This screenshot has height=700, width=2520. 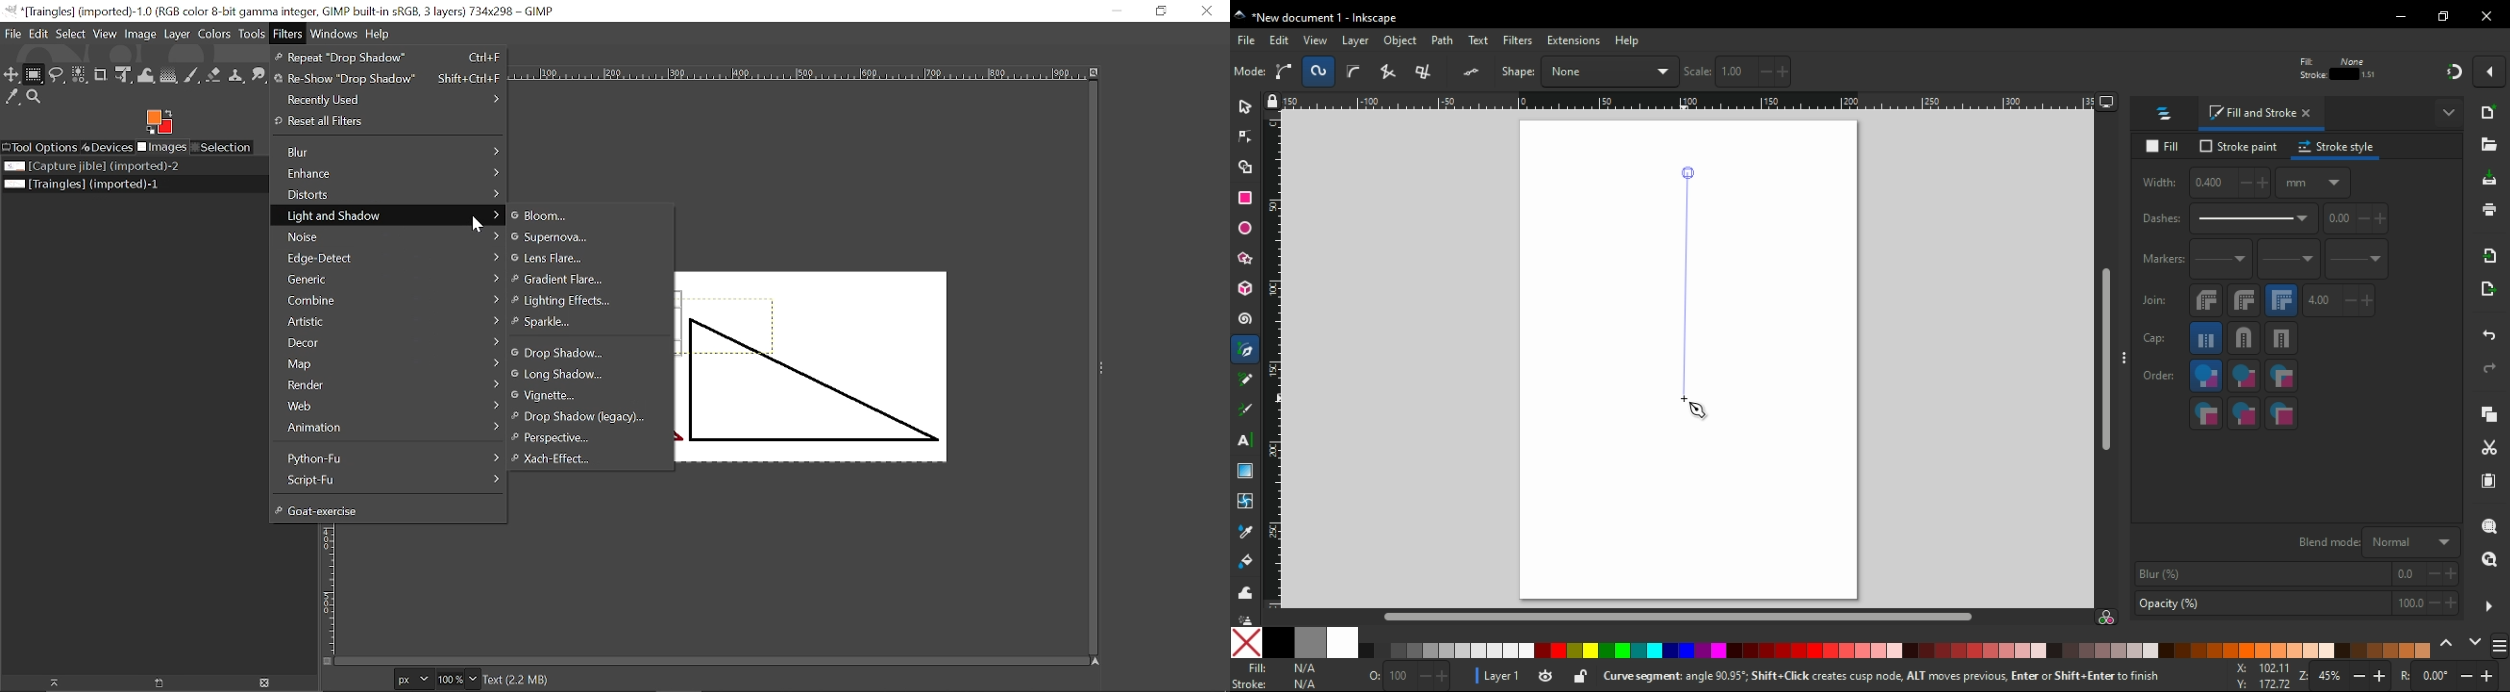 What do you see at coordinates (38, 34) in the screenshot?
I see `Edit` at bounding box center [38, 34].